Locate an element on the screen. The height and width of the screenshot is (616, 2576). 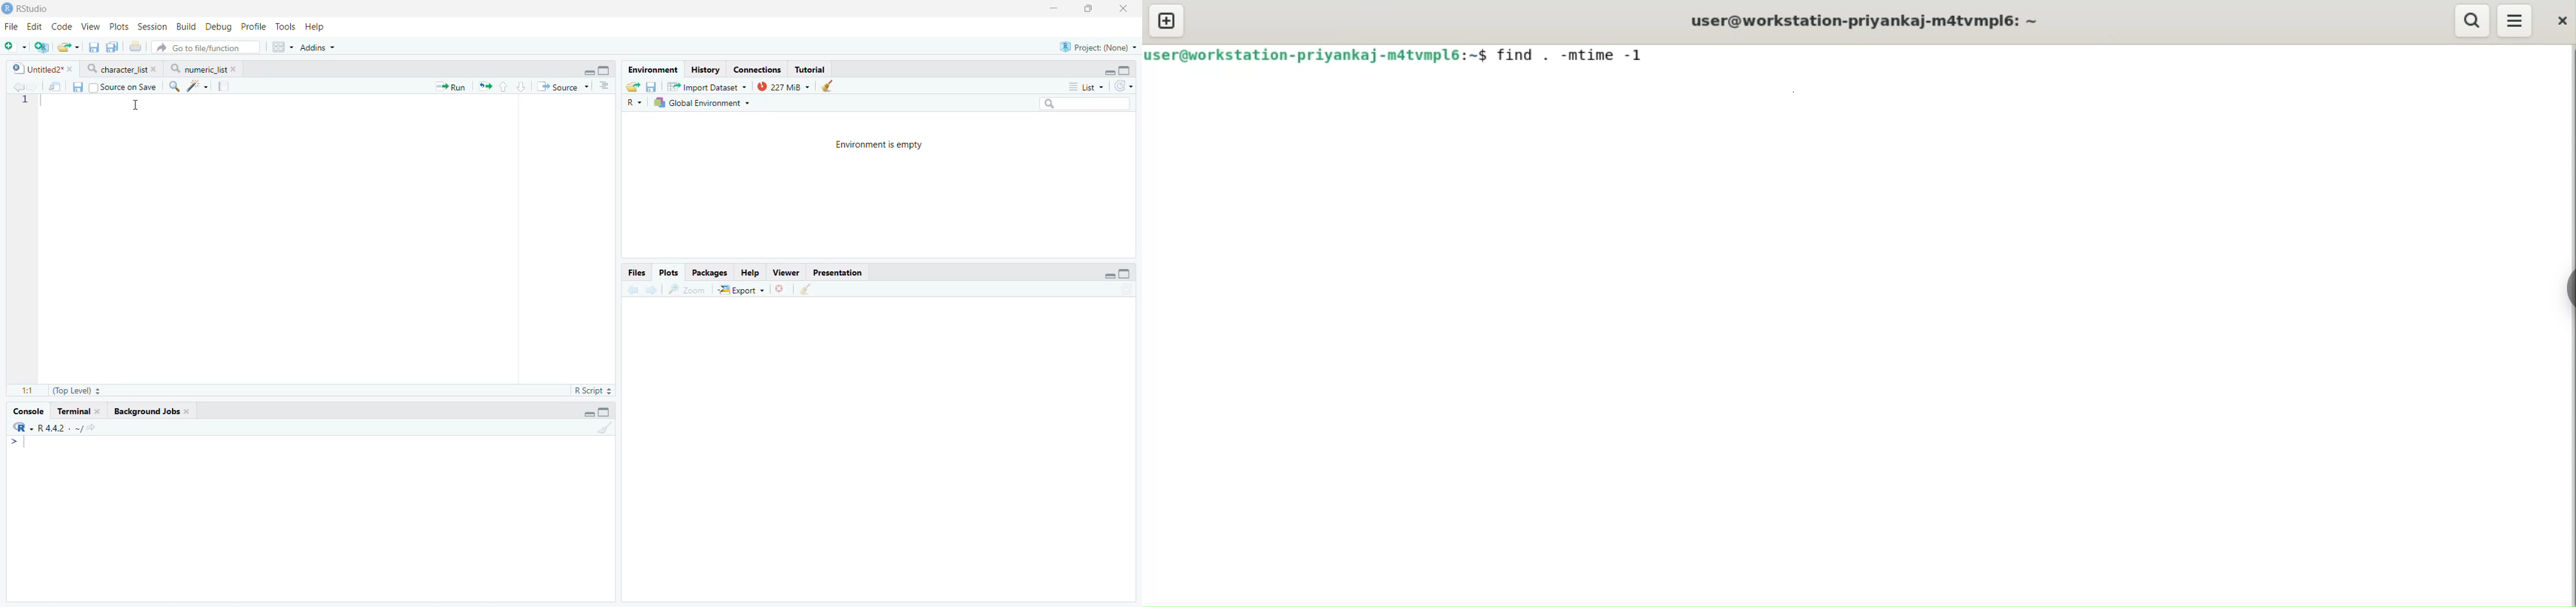
Hide is located at coordinates (1110, 274).